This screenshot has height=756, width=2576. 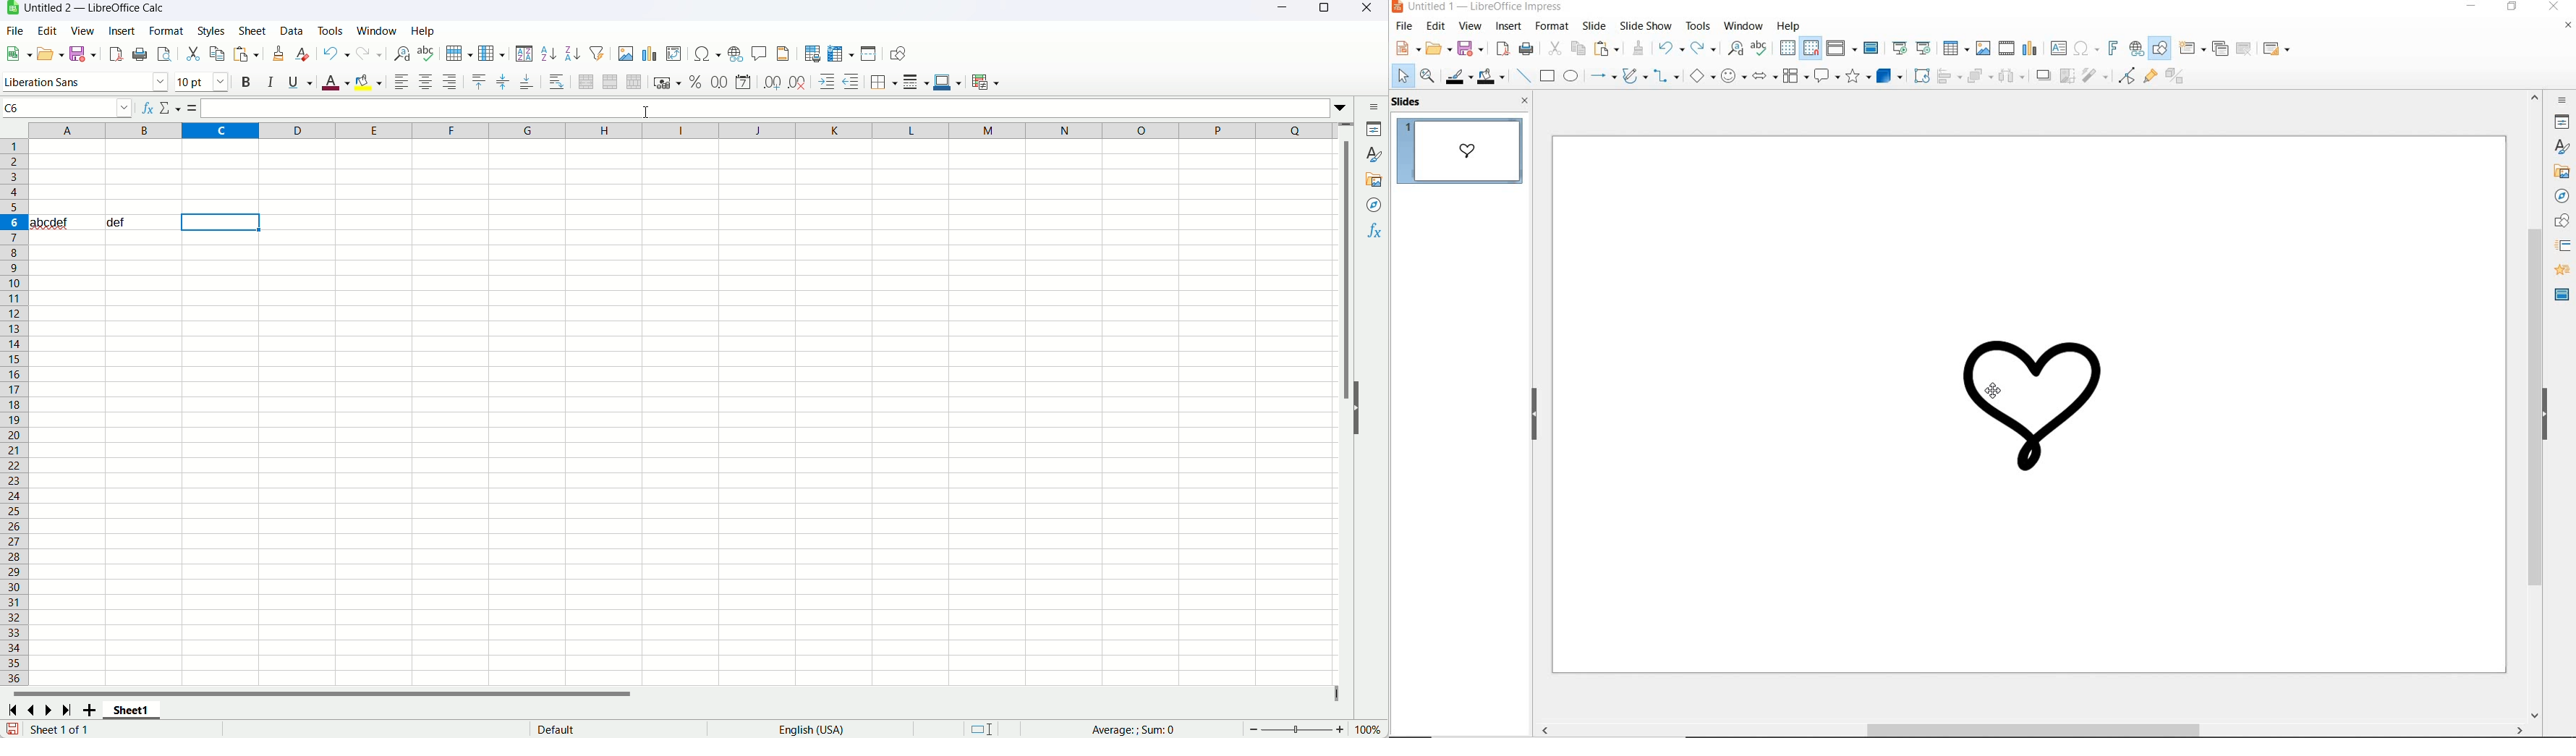 I want to click on new, so click(x=1405, y=48).